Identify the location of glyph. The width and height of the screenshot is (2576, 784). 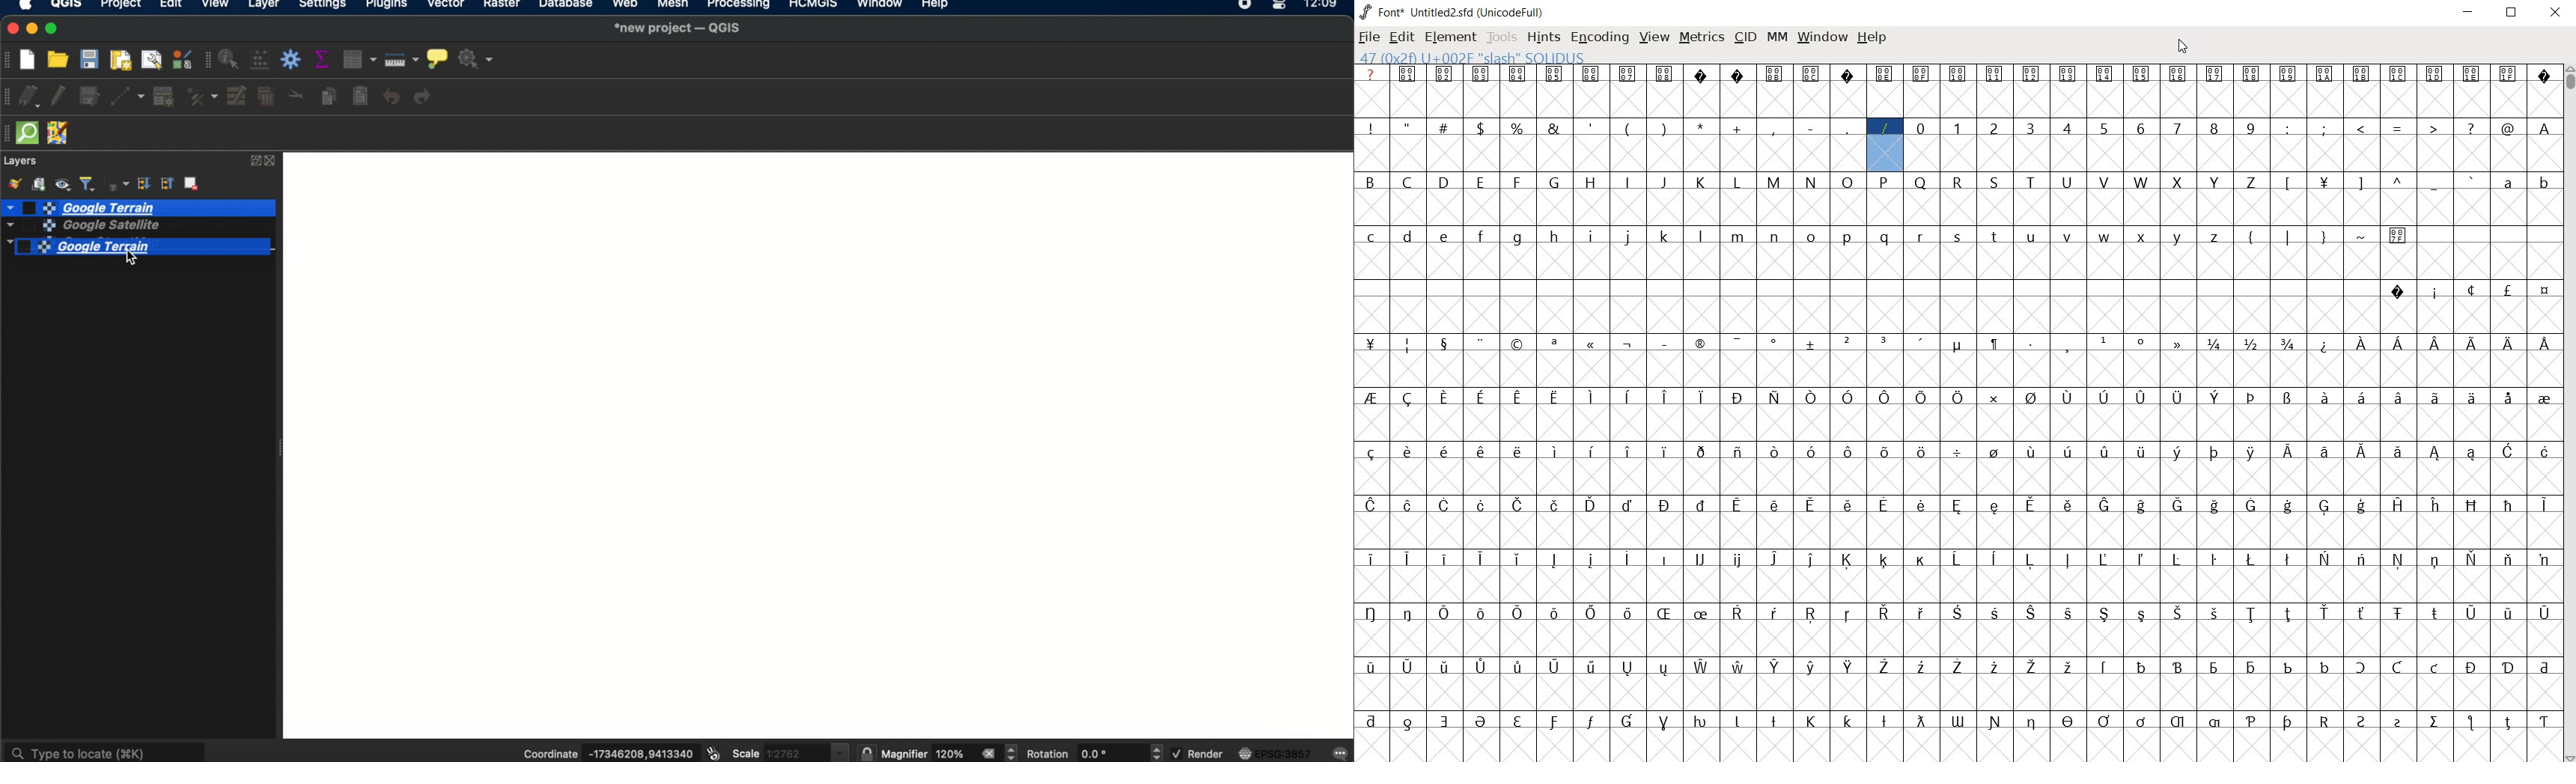
(1920, 613).